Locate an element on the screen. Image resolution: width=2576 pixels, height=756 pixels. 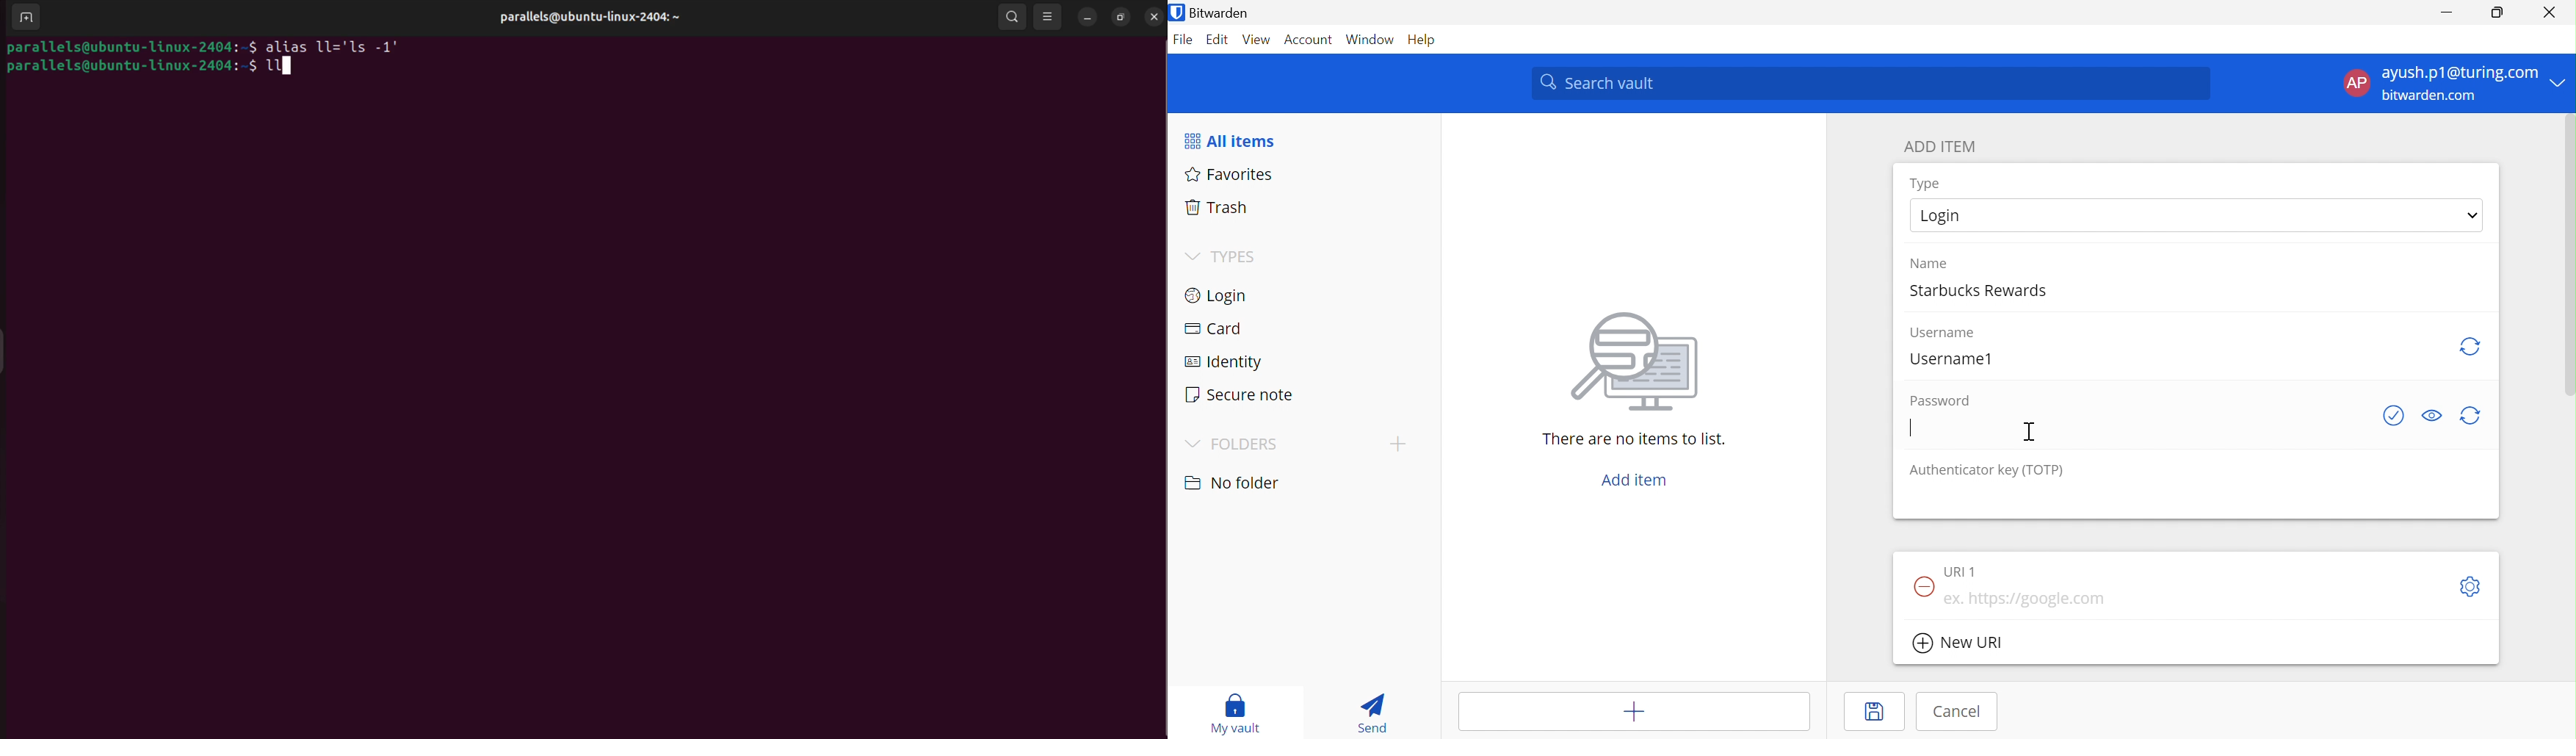
Regenerate username is located at coordinates (2469, 347).